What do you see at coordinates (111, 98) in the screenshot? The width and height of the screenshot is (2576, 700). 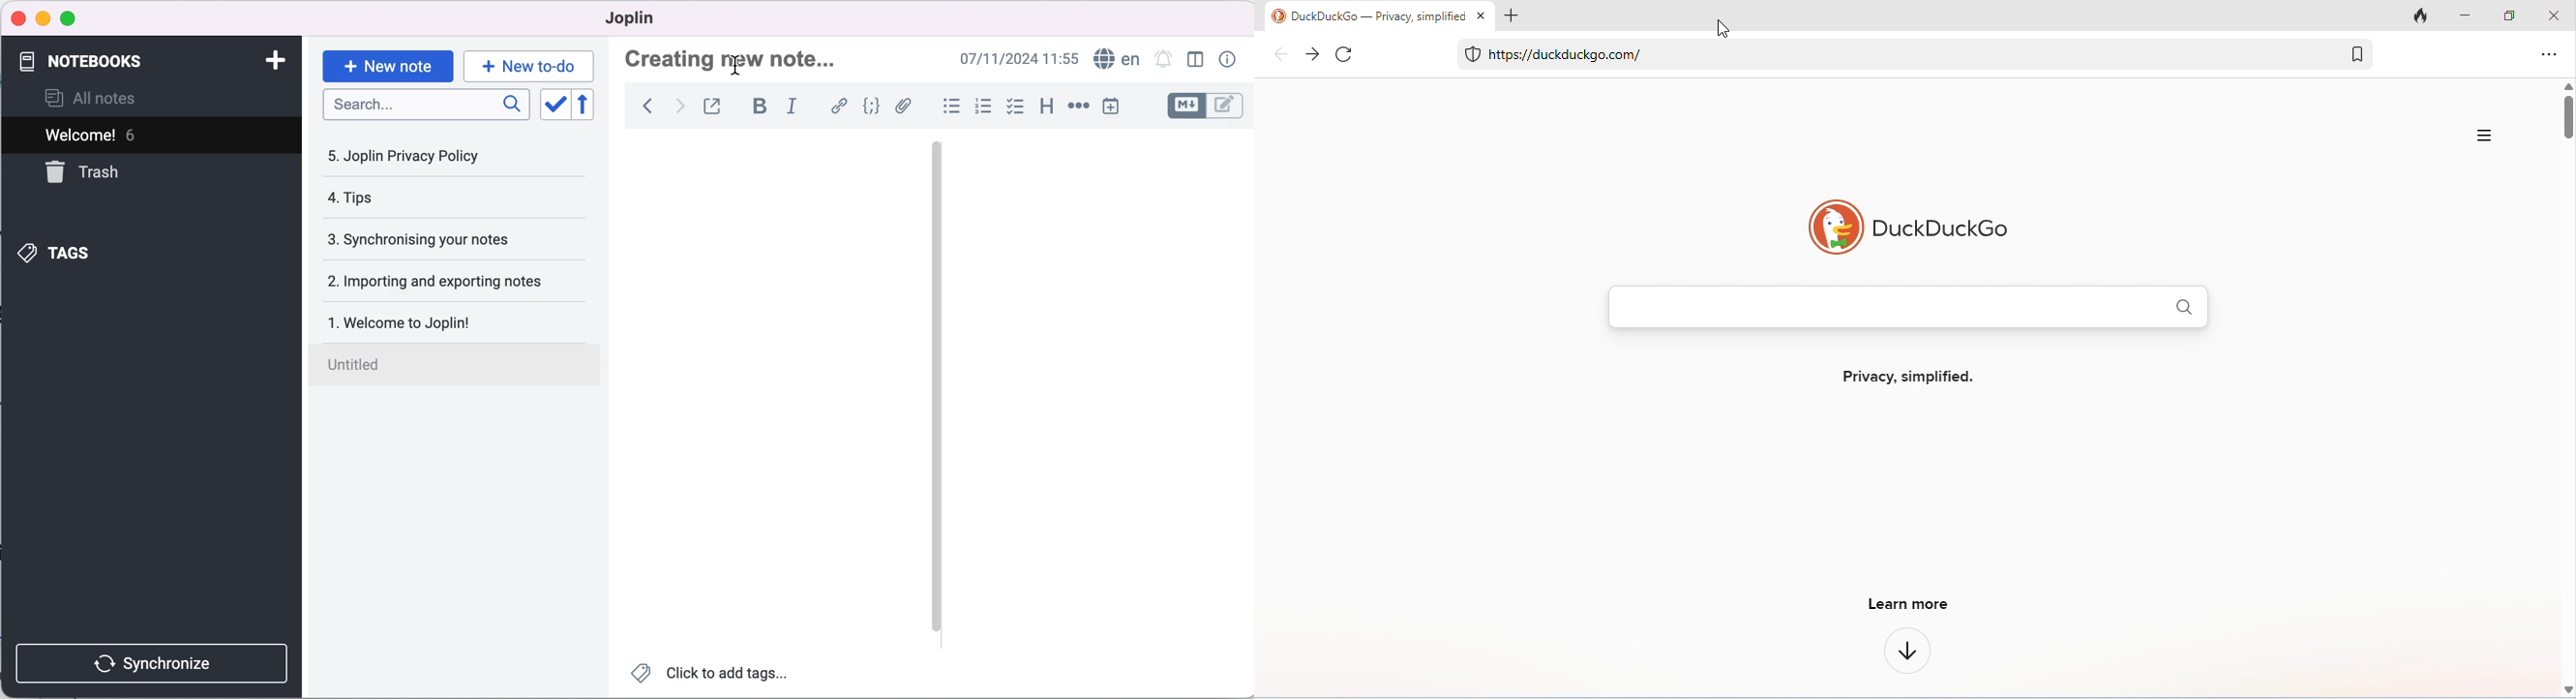 I see `all notes` at bounding box center [111, 98].